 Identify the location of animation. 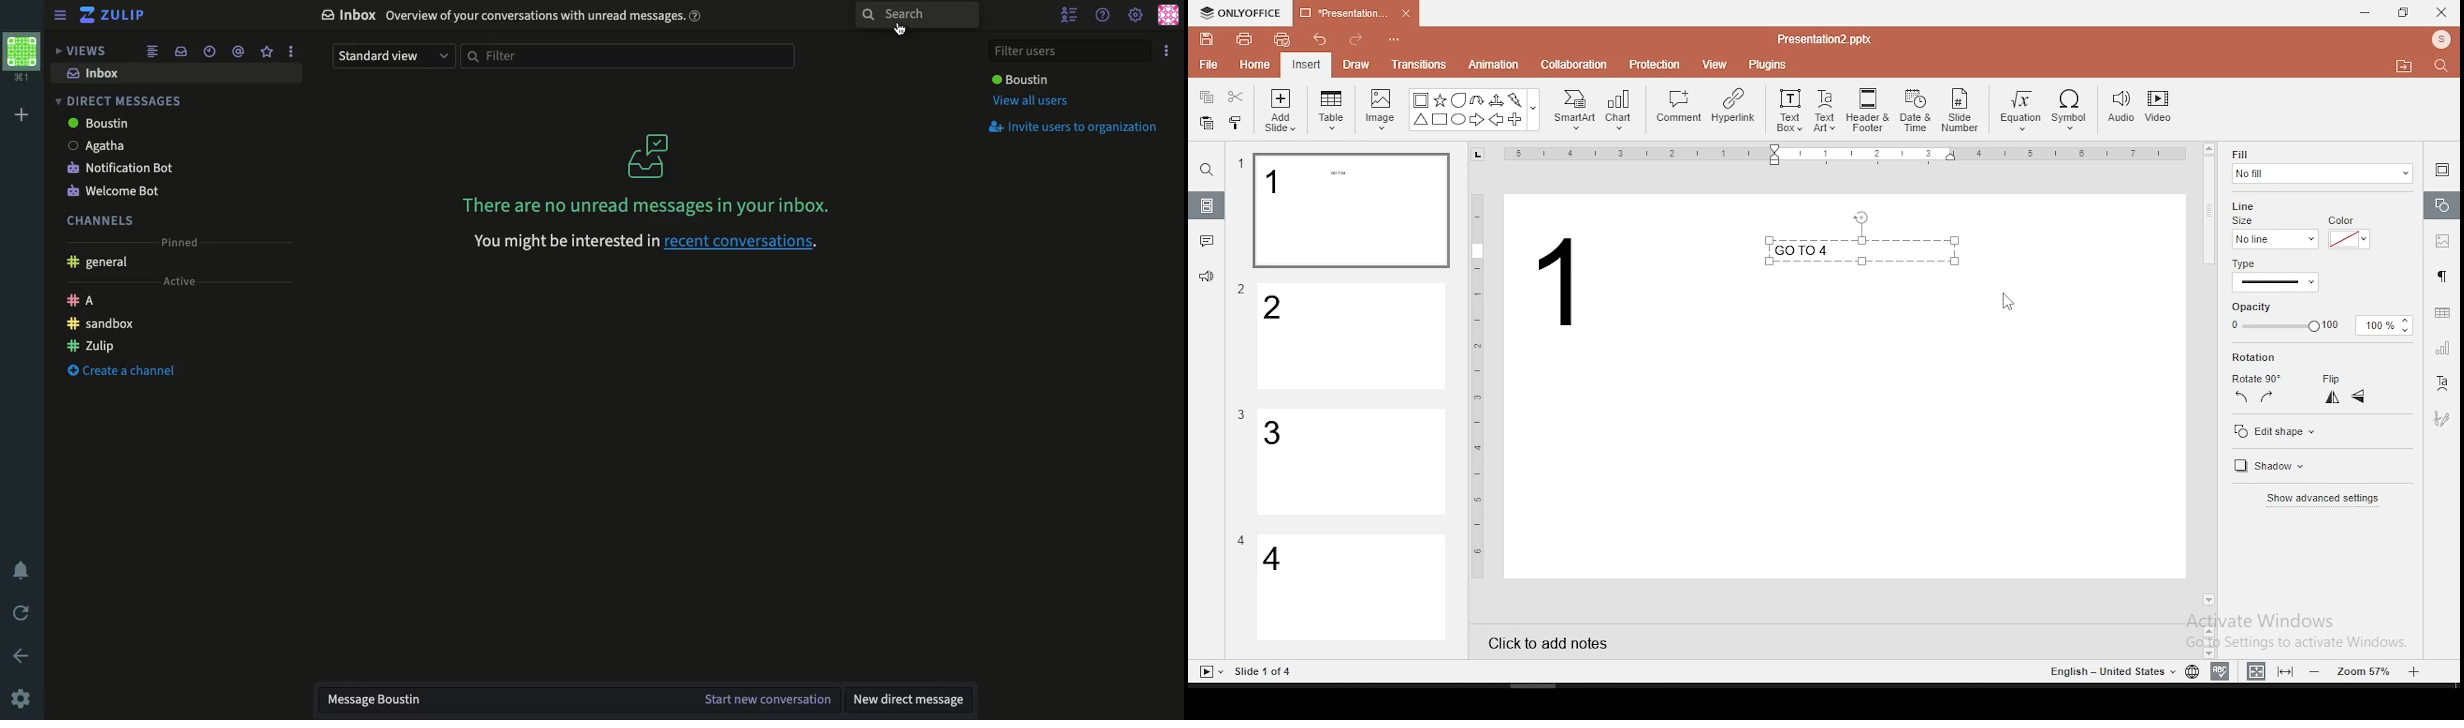
(1492, 66).